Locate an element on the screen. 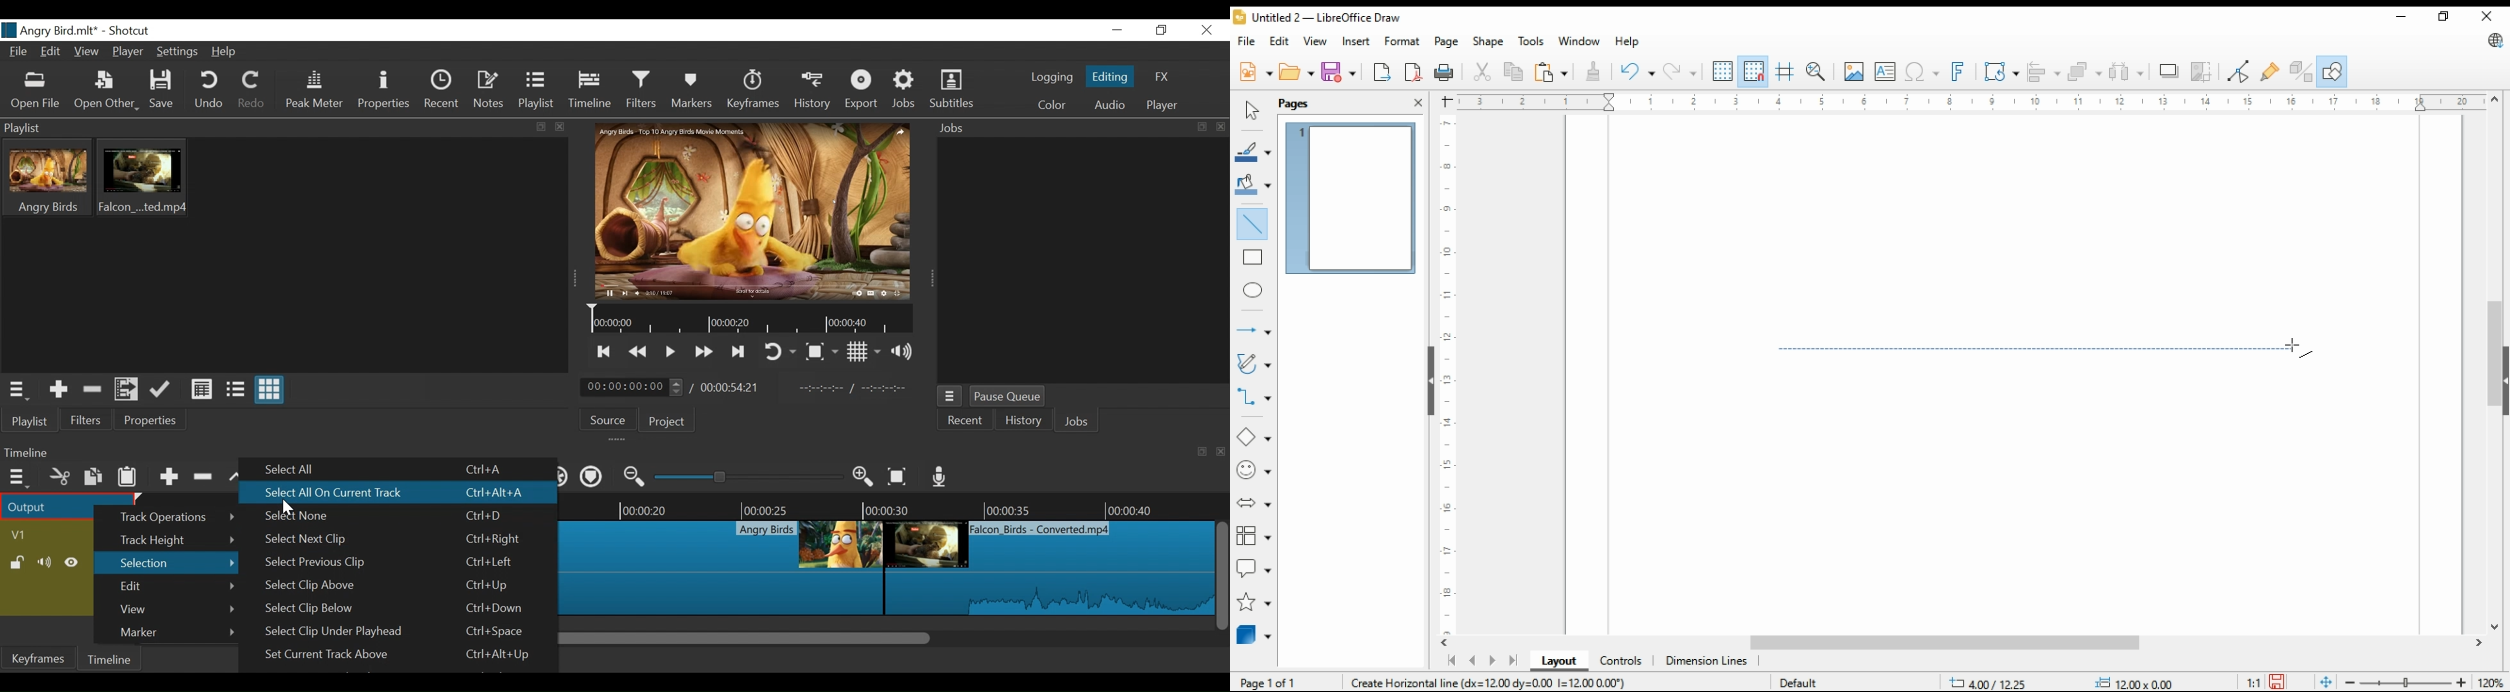 This screenshot has height=700, width=2520. first page is located at coordinates (1450, 661).